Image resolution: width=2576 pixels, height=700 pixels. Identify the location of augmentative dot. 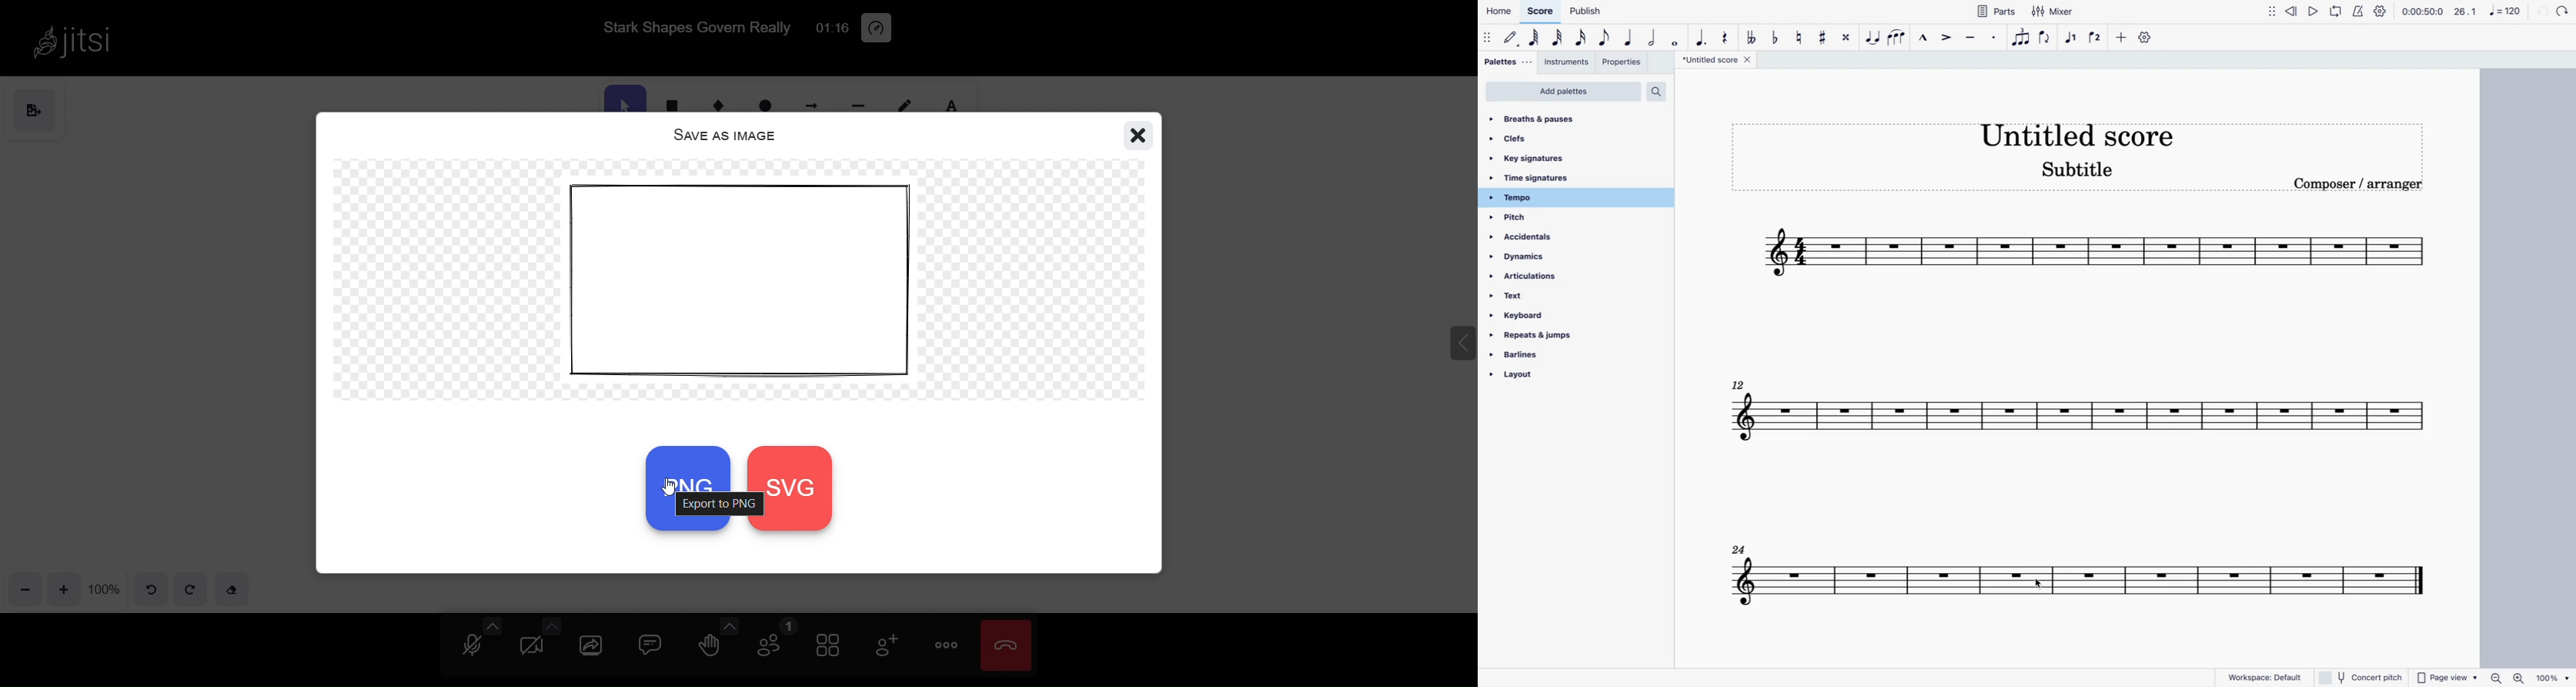
(1703, 38).